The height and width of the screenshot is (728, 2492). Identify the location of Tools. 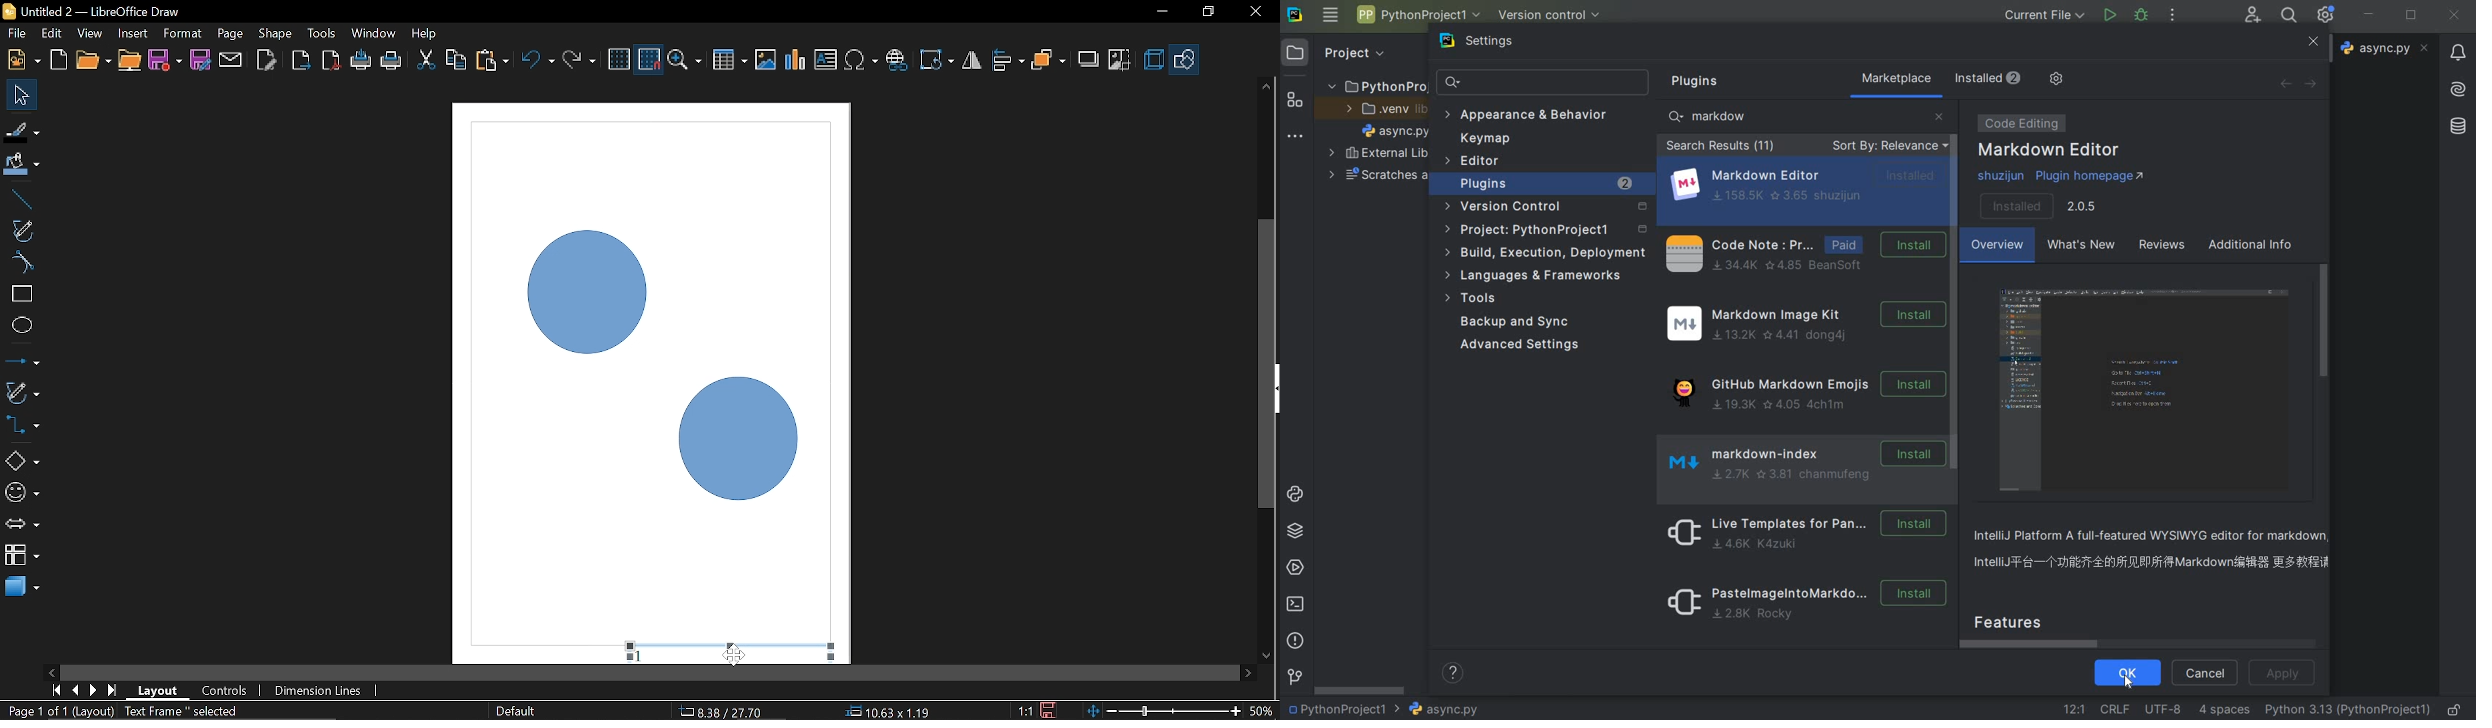
(322, 32).